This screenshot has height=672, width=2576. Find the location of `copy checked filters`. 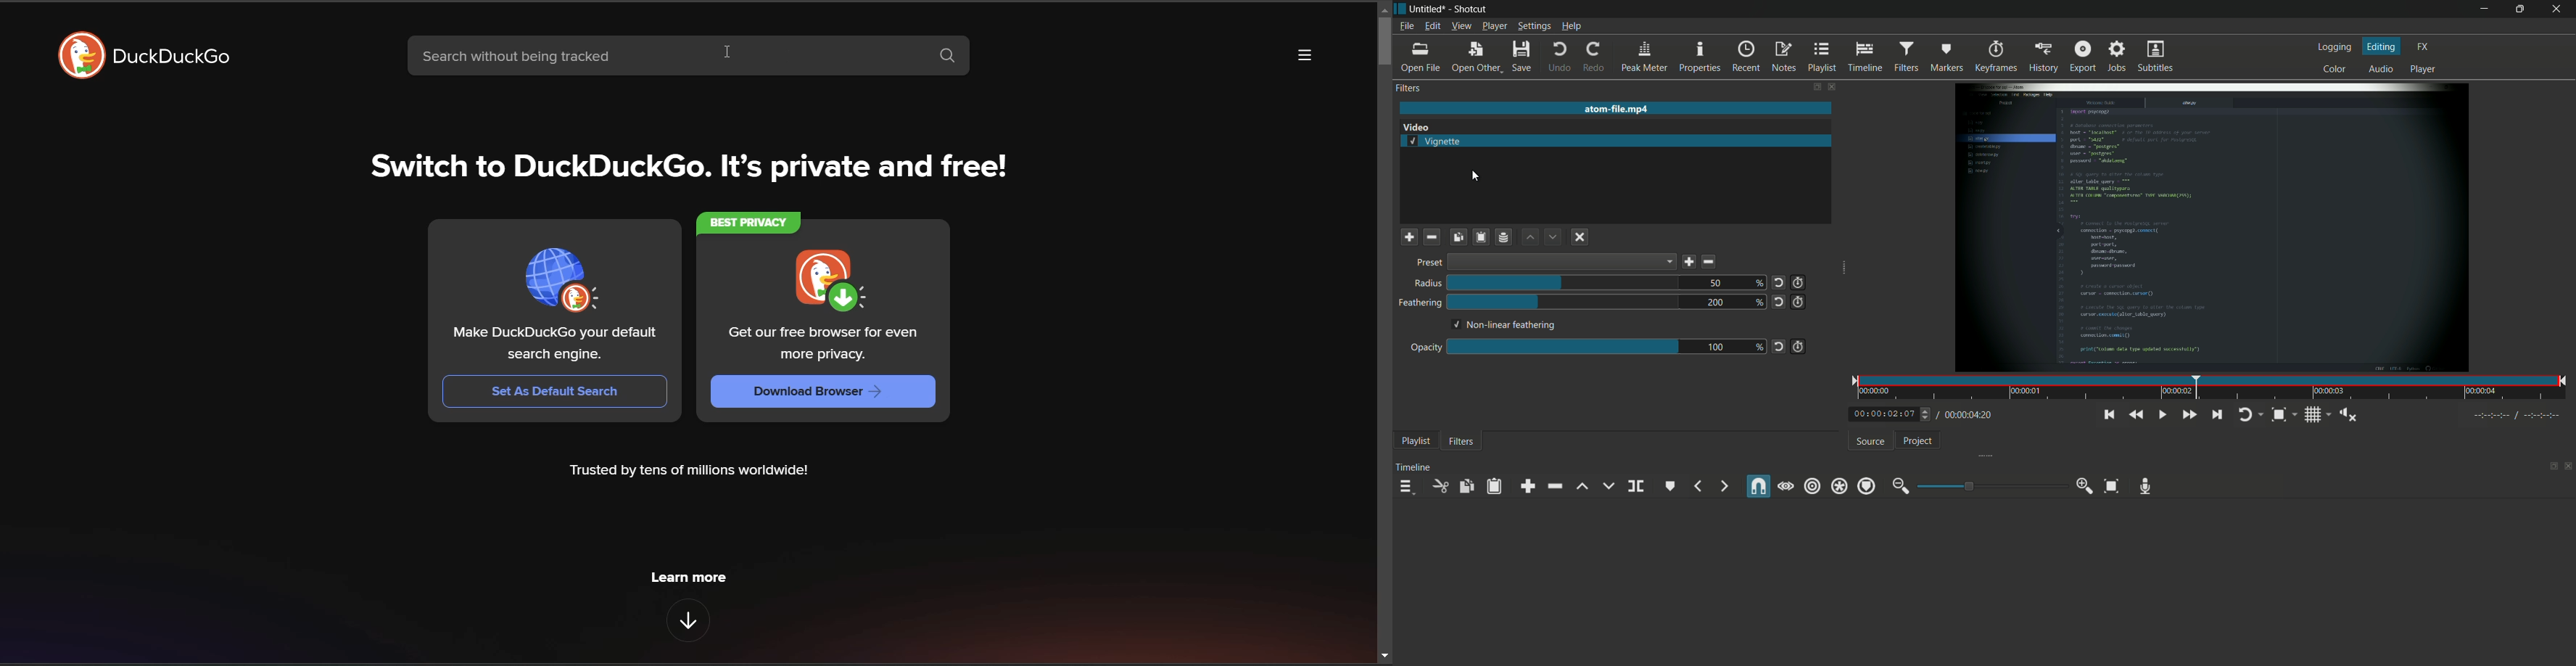

copy checked filters is located at coordinates (1458, 237).